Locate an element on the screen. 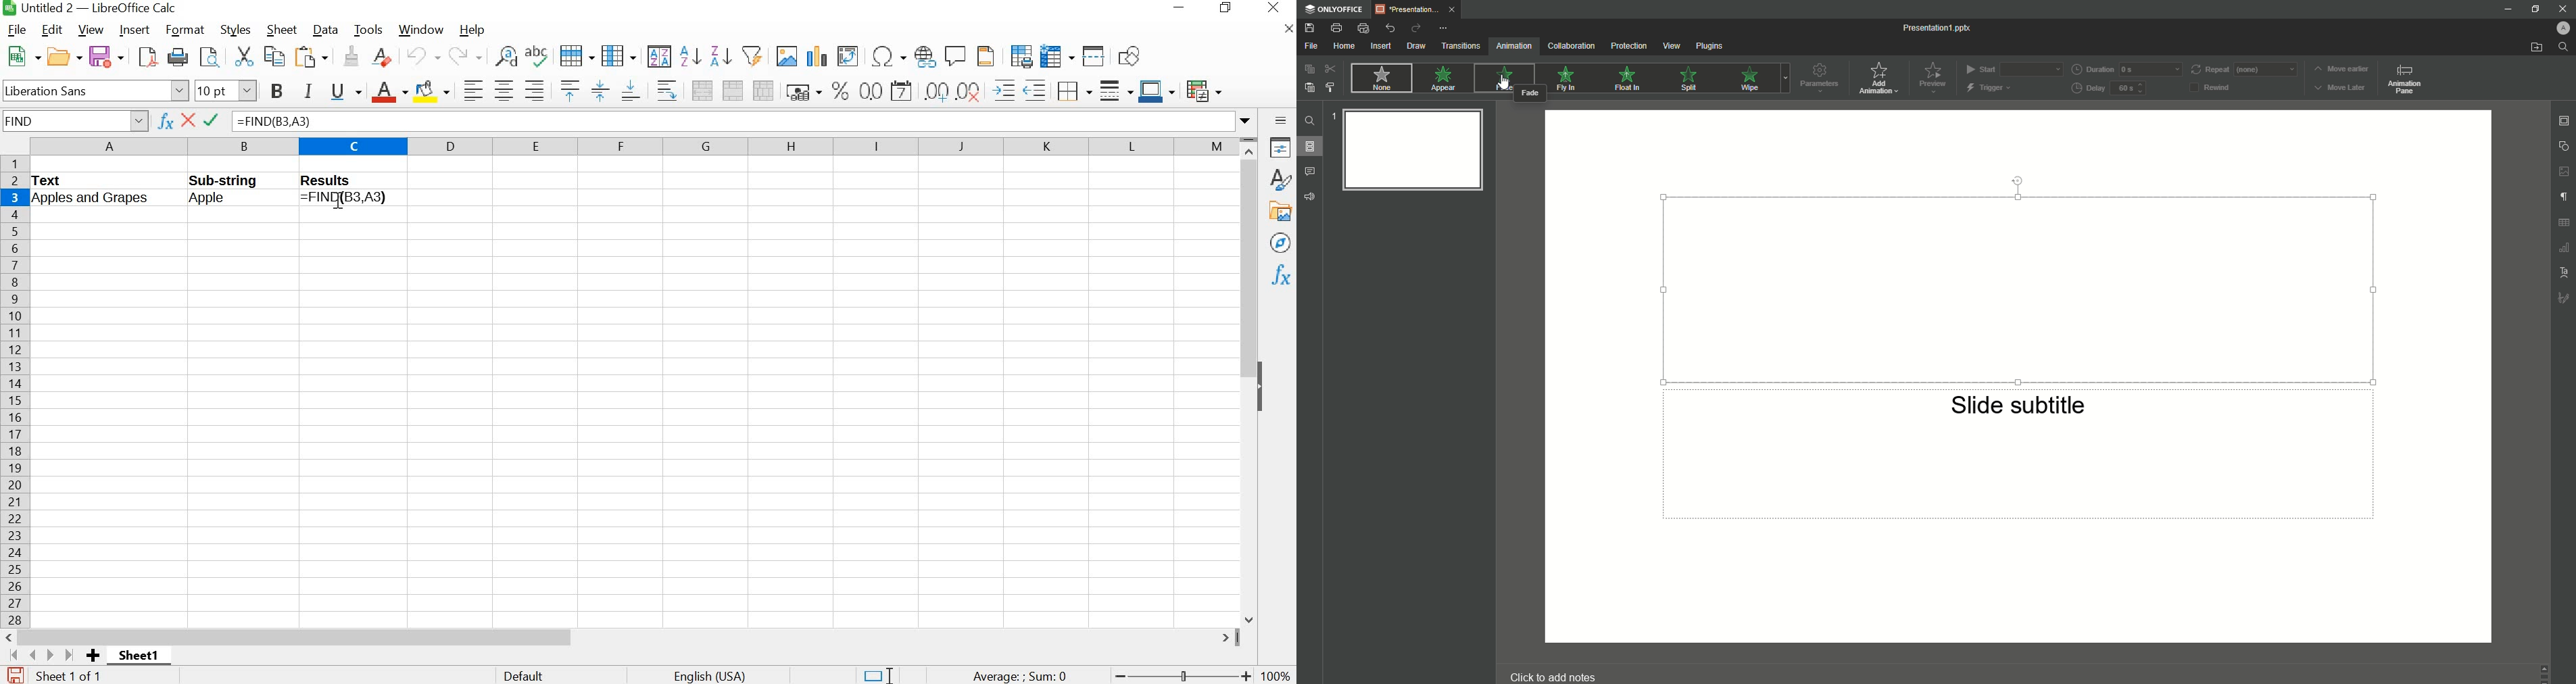 This screenshot has width=2576, height=700. sort descending is located at coordinates (720, 55).